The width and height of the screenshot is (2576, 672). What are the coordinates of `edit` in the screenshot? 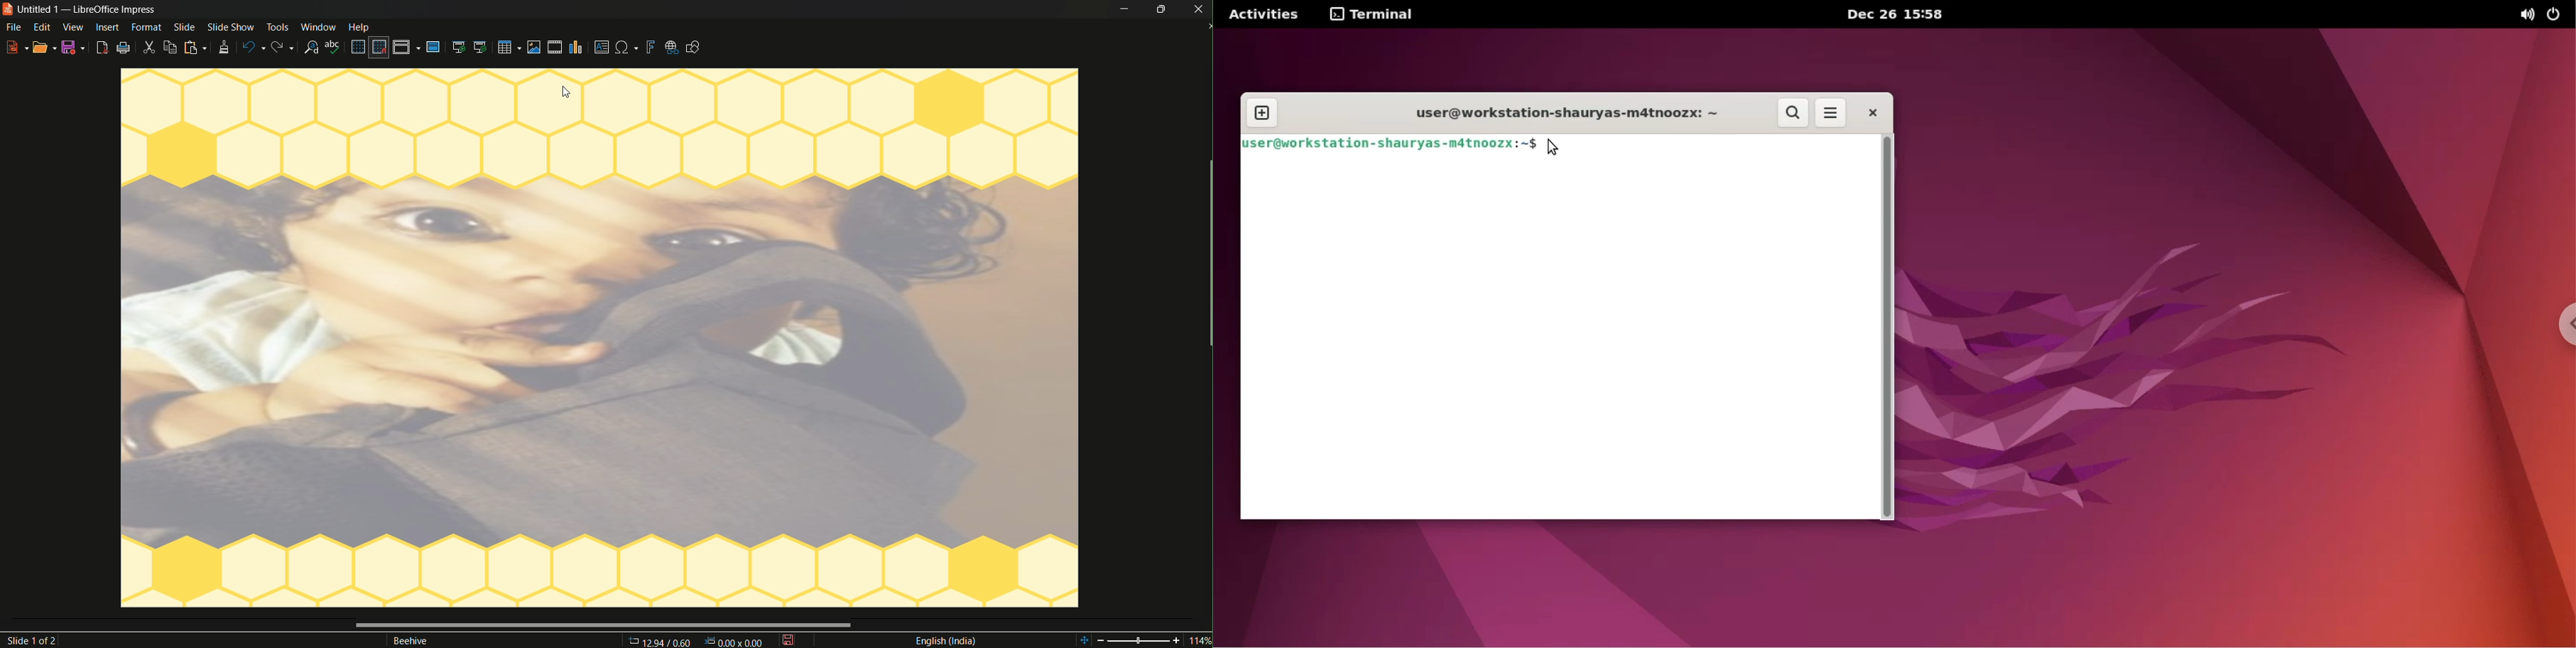 It's located at (43, 27).